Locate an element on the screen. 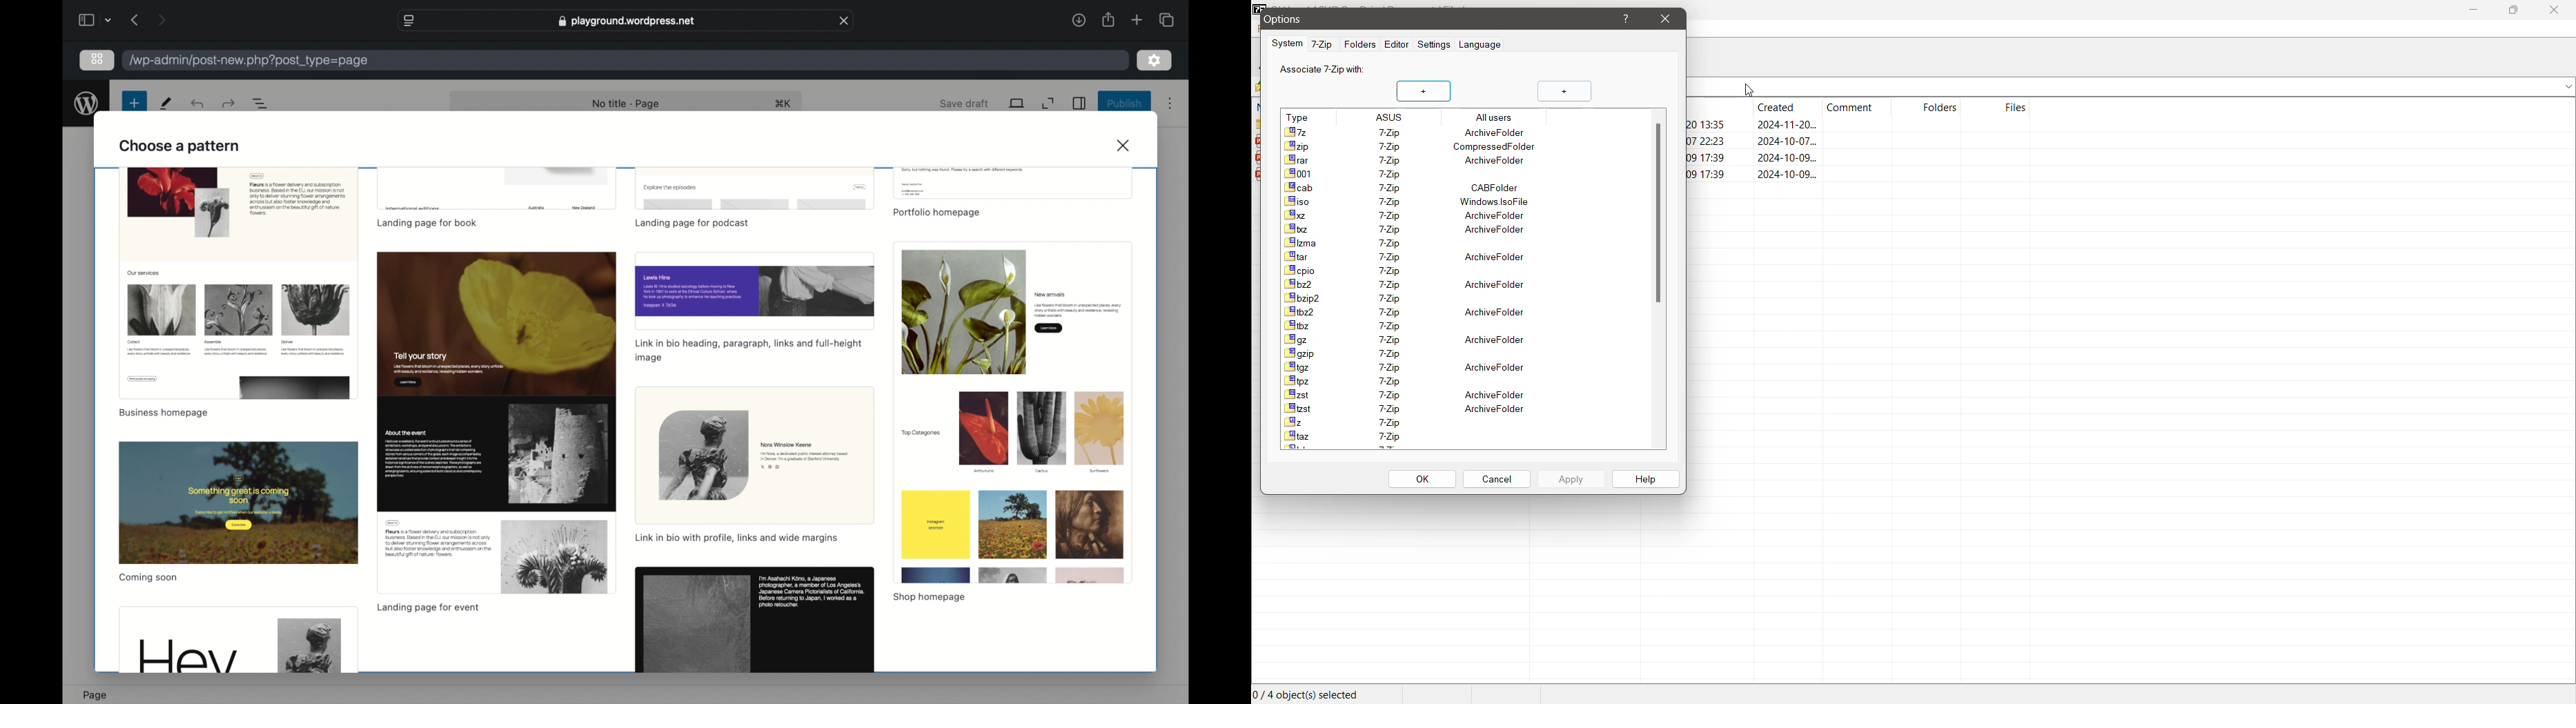 This screenshot has width=2576, height=728. Available system details is located at coordinates (1407, 243).